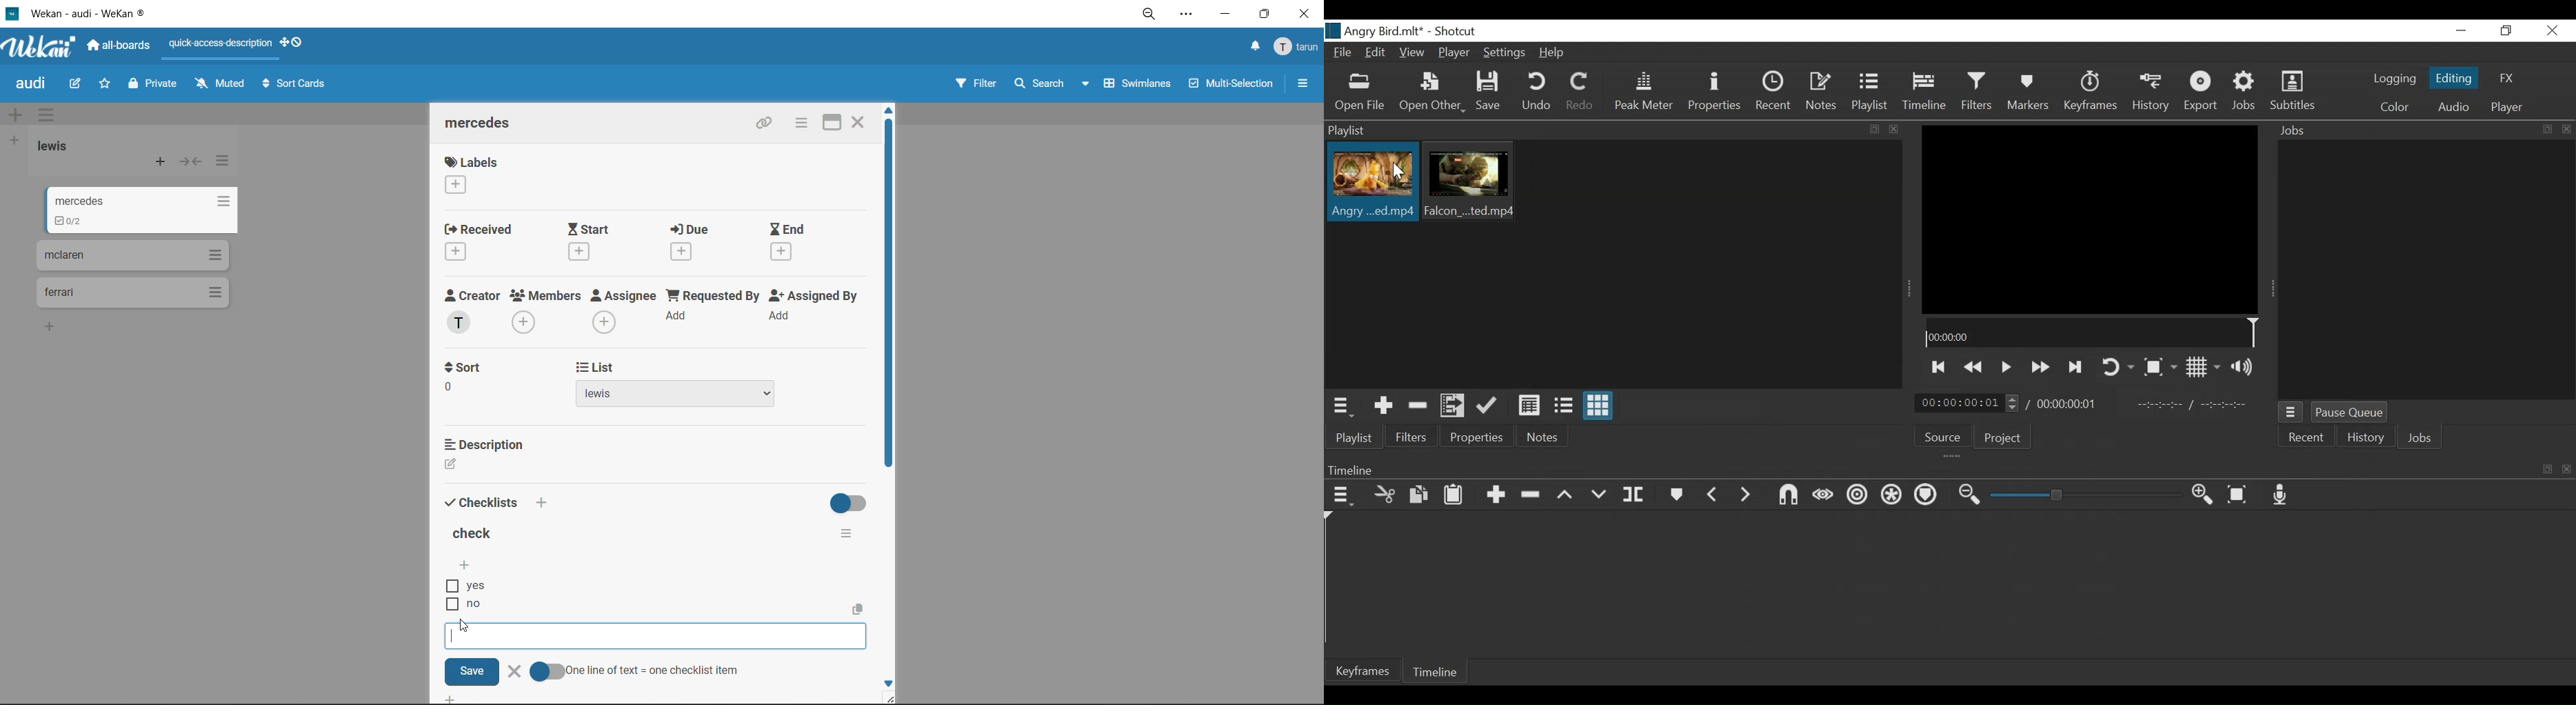 This screenshot has height=728, width=2576. What do you see at coordinates (711, 297) in the screenshot?
I see `requested by` at bounding box center [711, 297].